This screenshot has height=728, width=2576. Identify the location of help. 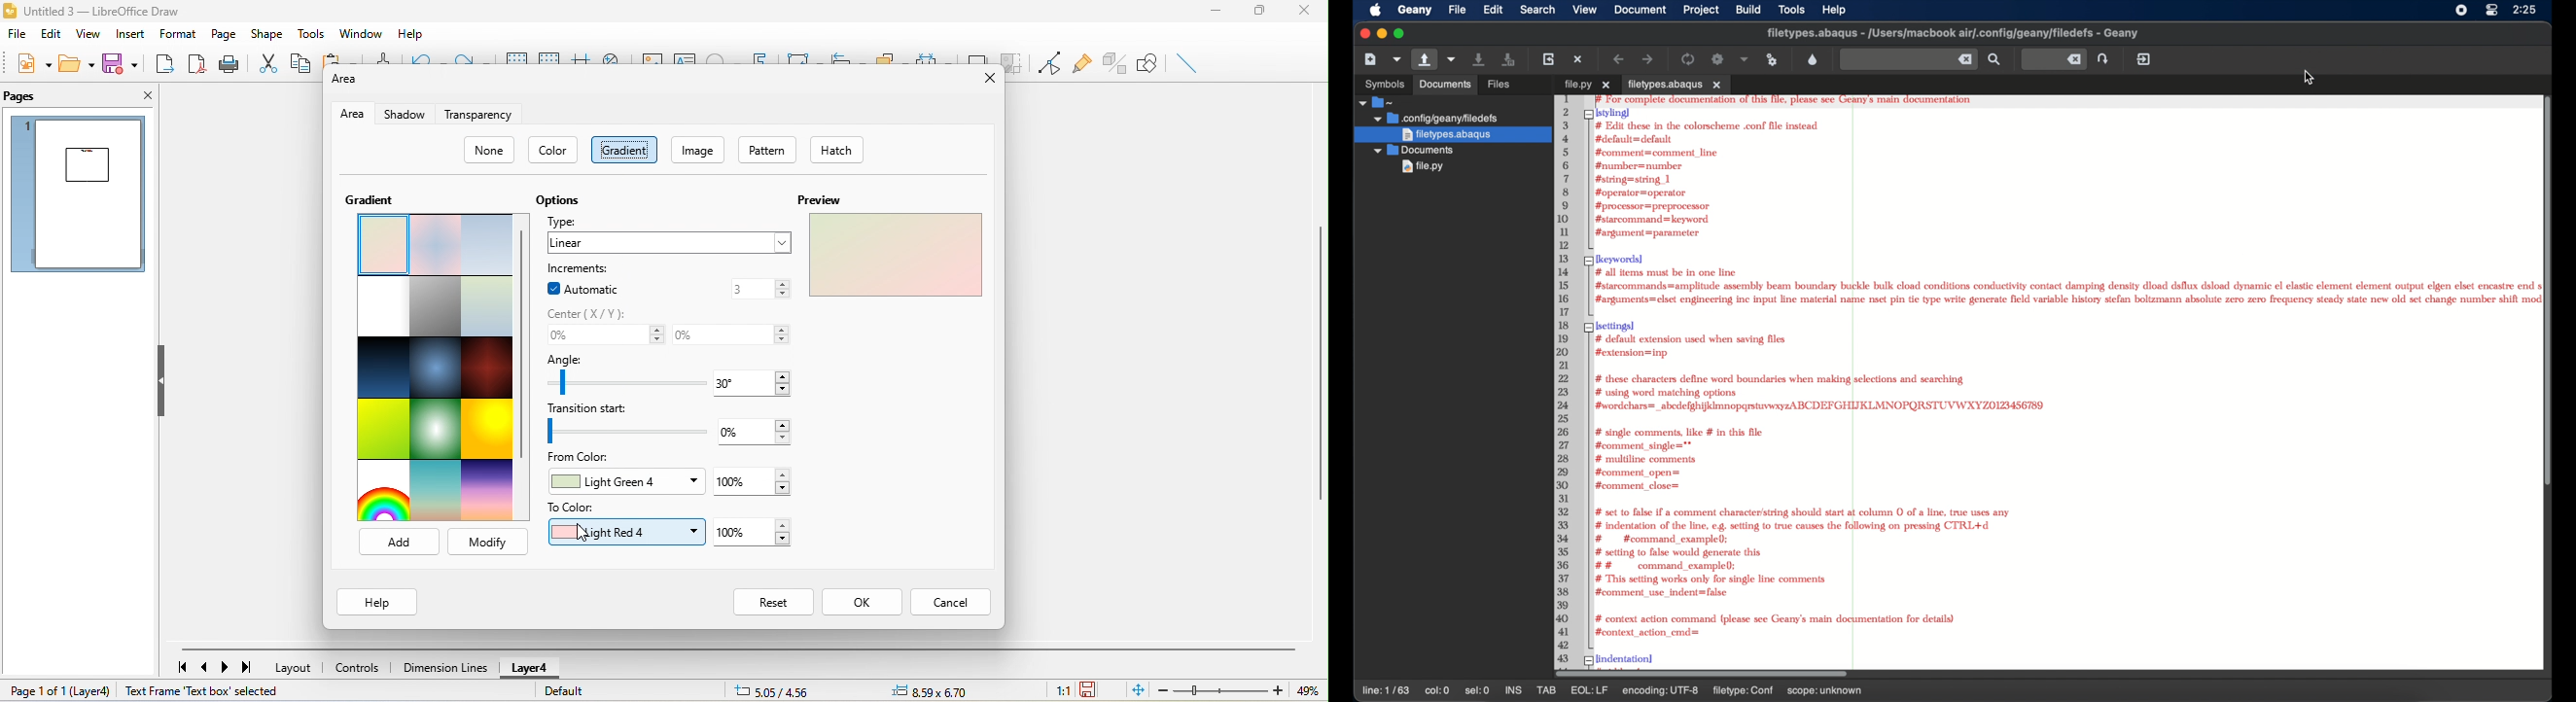
(373, 601).